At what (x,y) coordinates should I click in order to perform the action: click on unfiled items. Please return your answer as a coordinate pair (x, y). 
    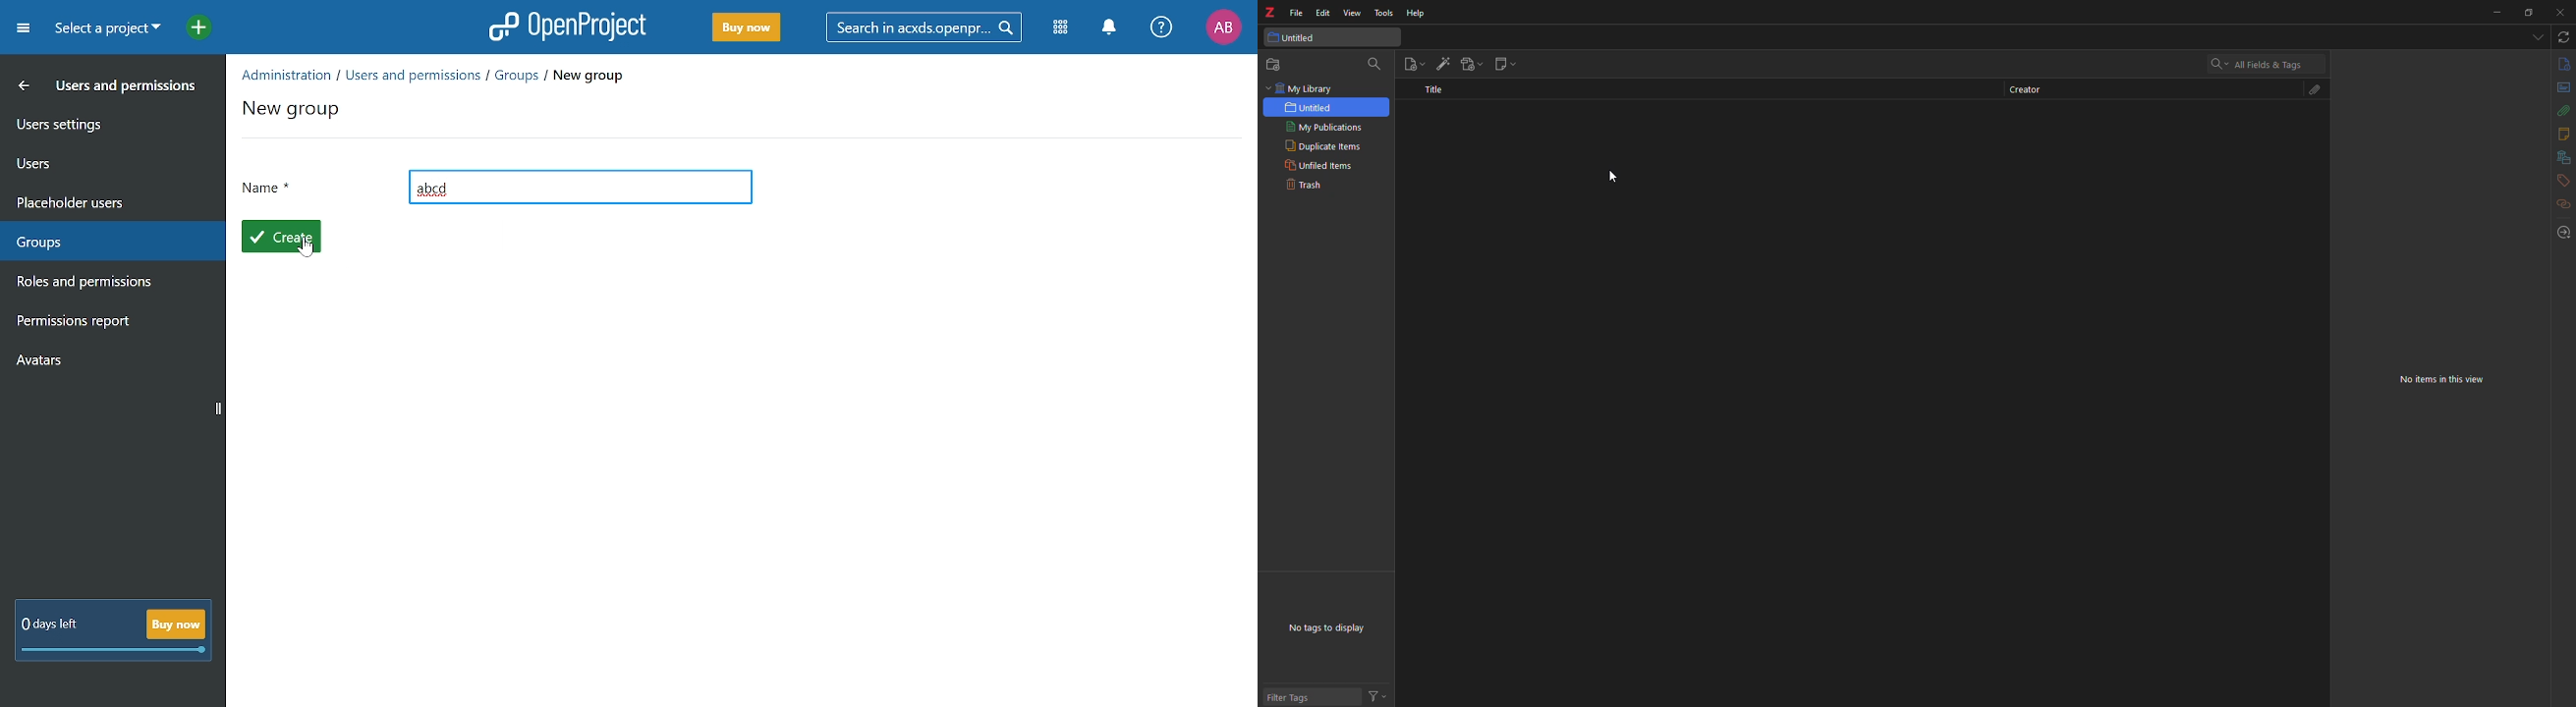
    Looking at the image, I should click on (1320, 166).